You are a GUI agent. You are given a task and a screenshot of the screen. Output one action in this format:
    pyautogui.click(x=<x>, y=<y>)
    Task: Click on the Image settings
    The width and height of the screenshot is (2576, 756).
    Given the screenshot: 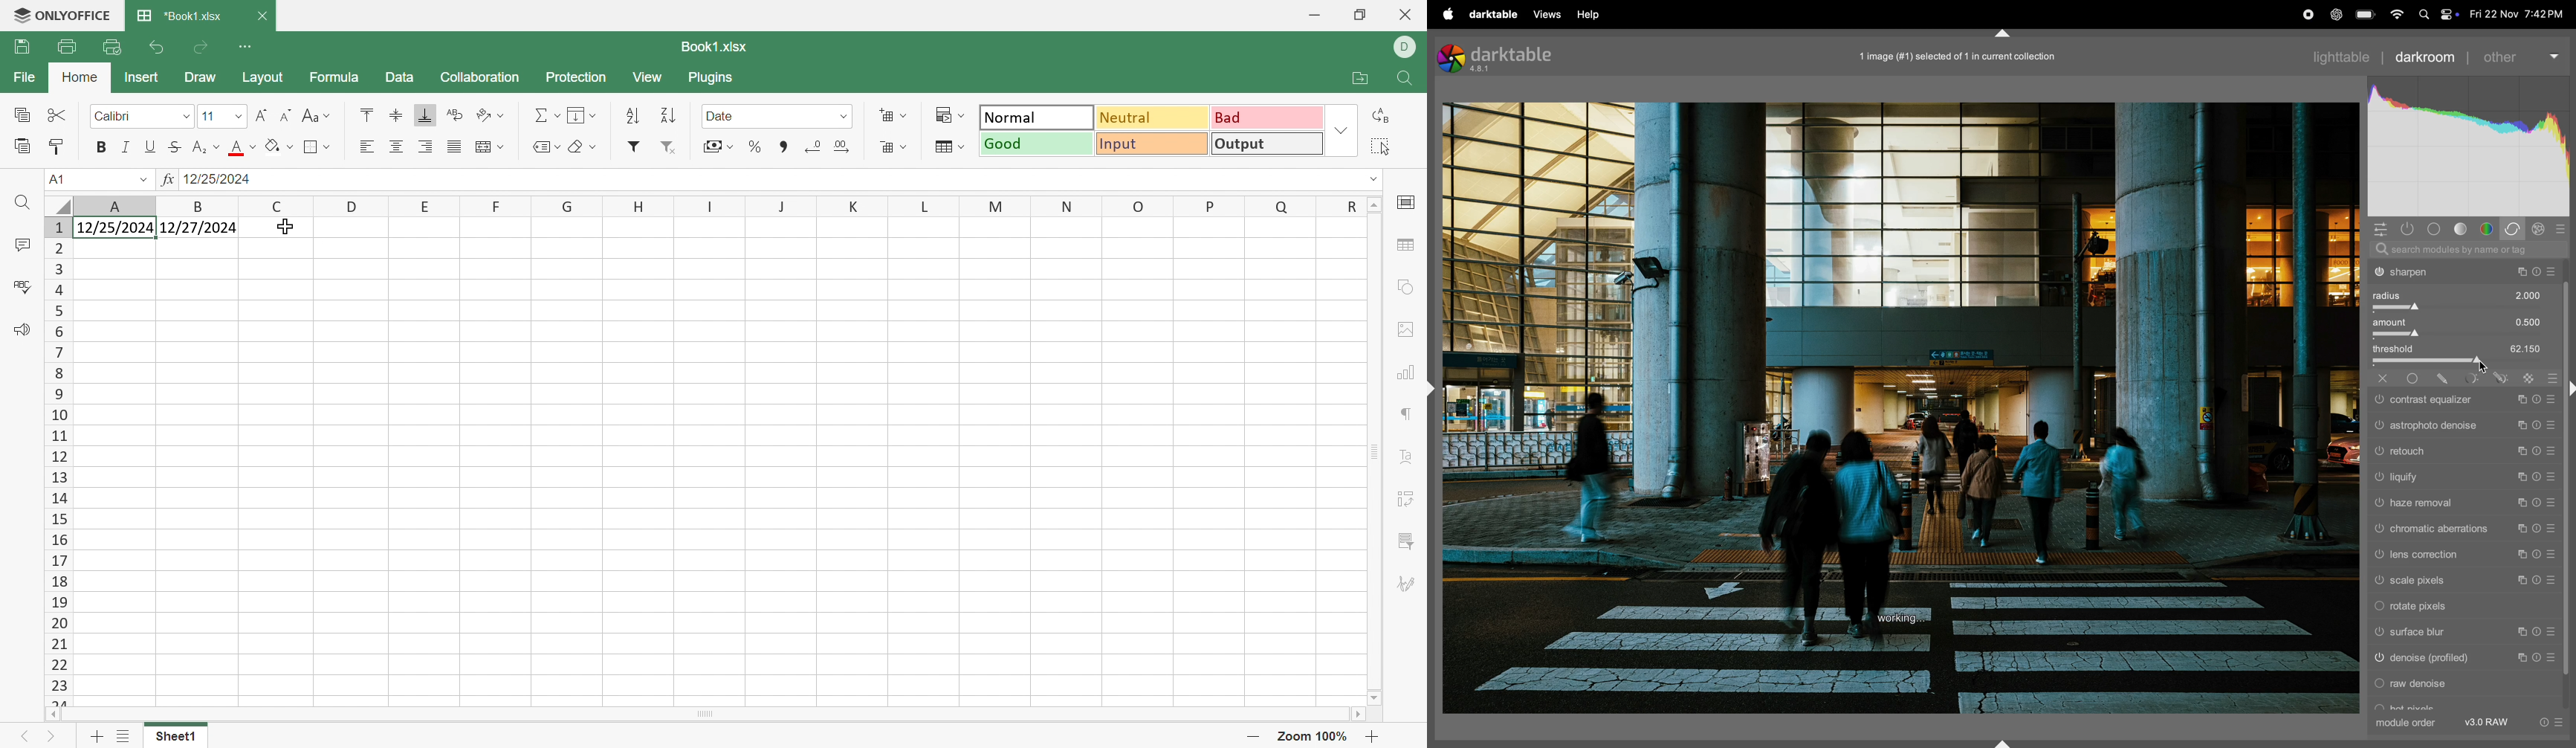 What is the action you would take?
    pyautogui.click(x=1407, y=331)
    